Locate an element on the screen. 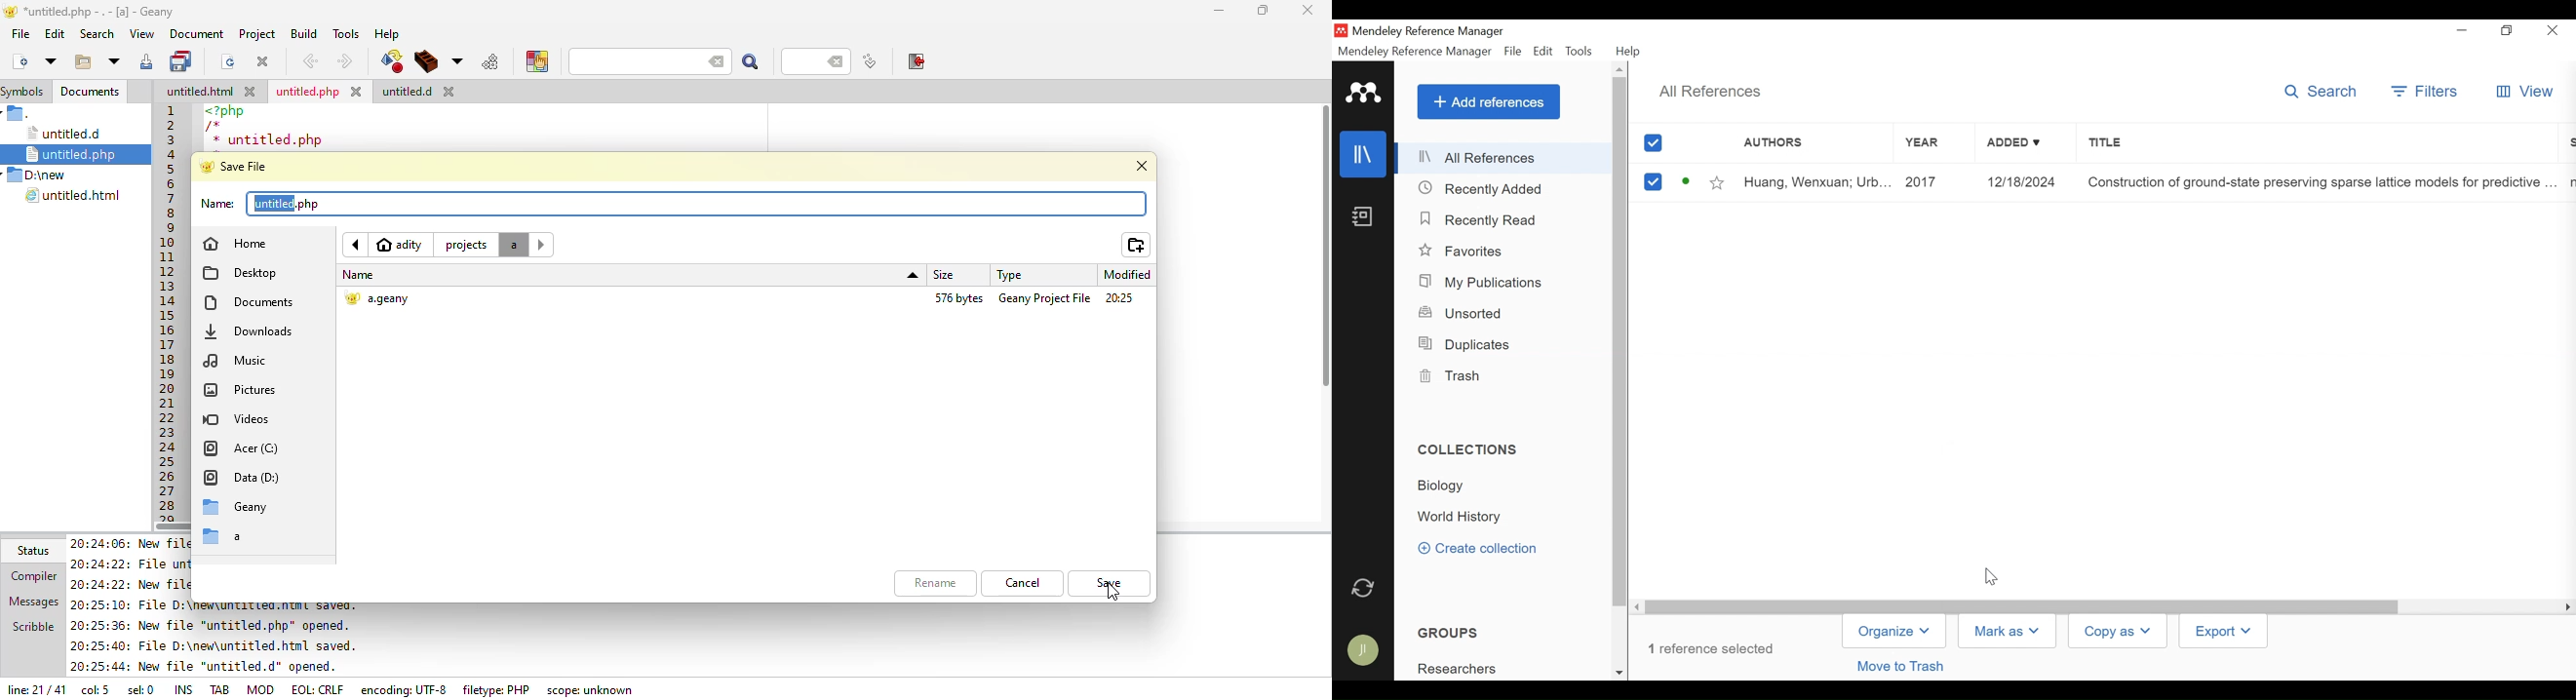 This screenshot has width=2576, height=700. Search is located at coordinates (2320, 93).